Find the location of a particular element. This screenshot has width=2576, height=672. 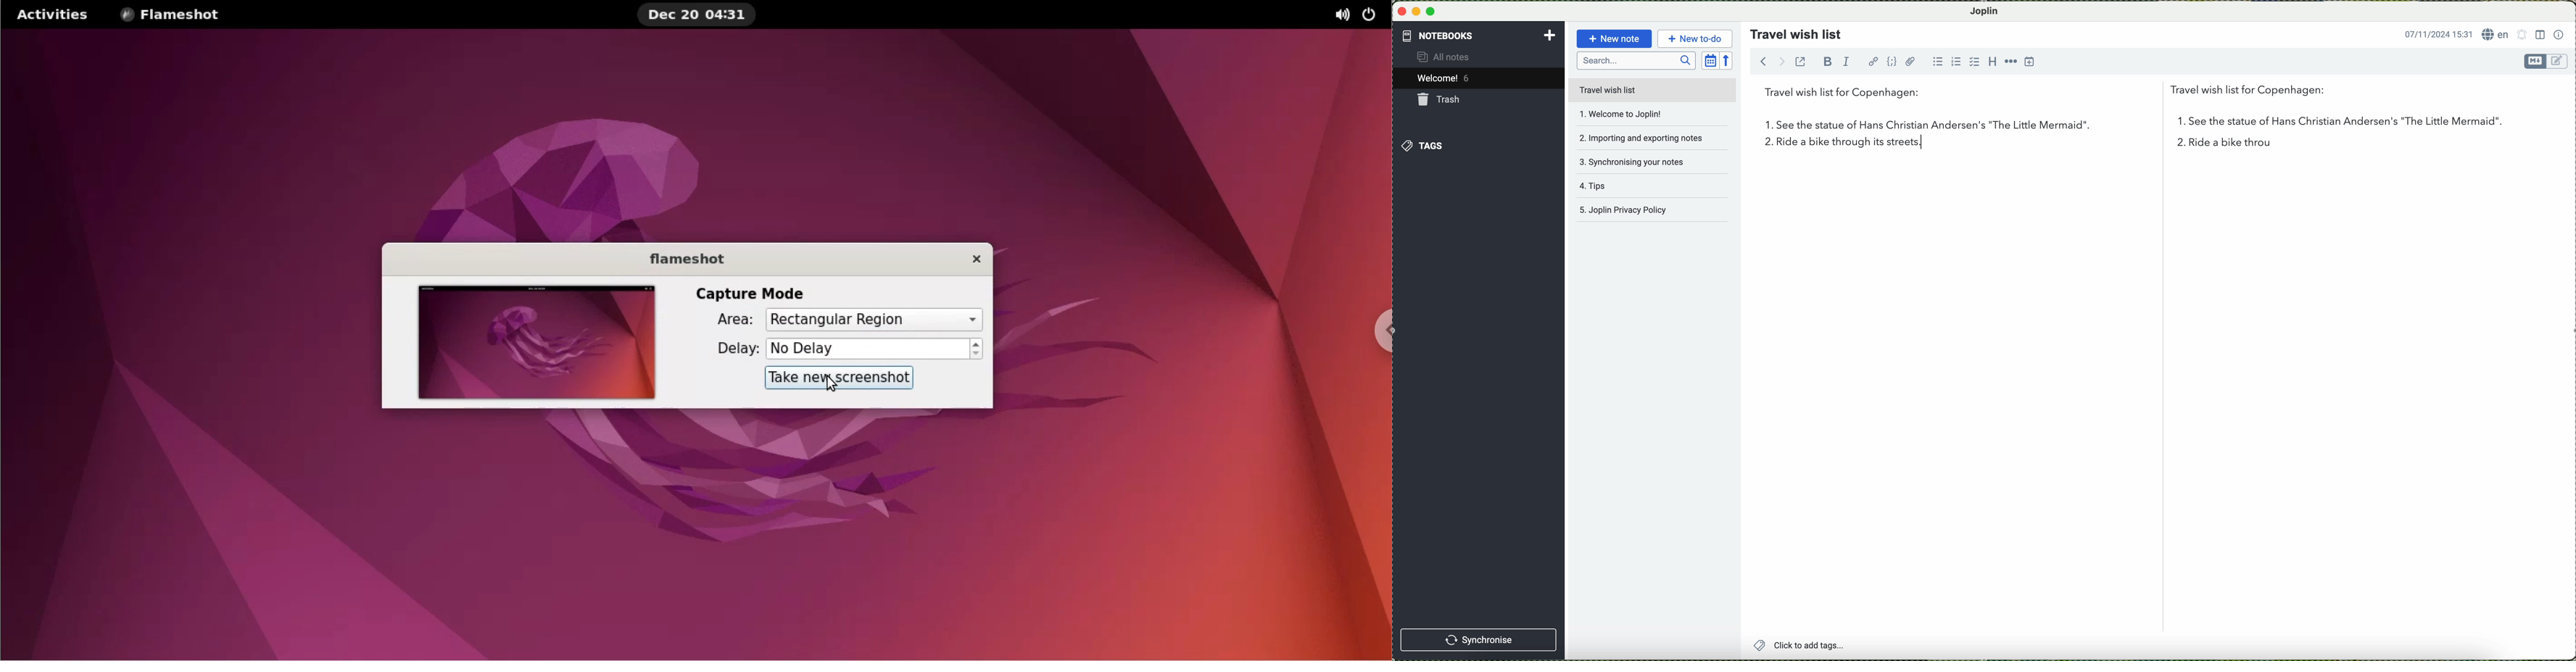

horizontal rule is located at coordinates (2010, 61).